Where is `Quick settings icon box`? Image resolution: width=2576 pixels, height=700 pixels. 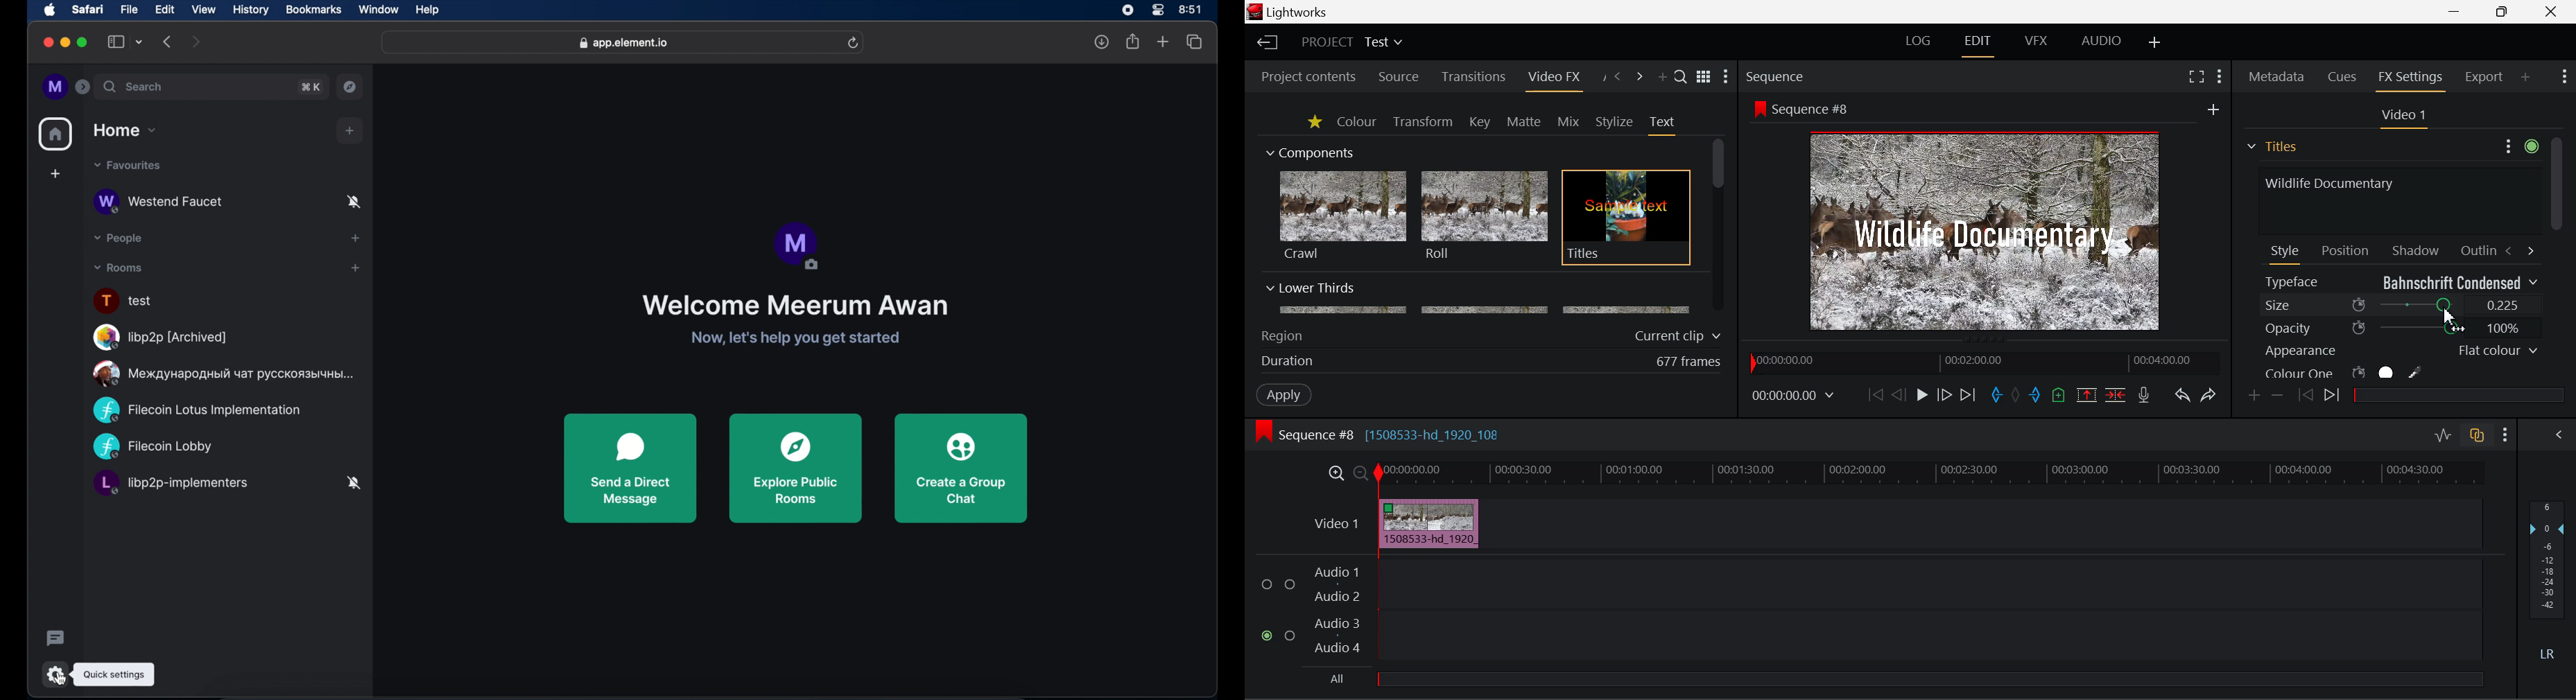
Quick settings icon box is located at coordinates (114, 674).